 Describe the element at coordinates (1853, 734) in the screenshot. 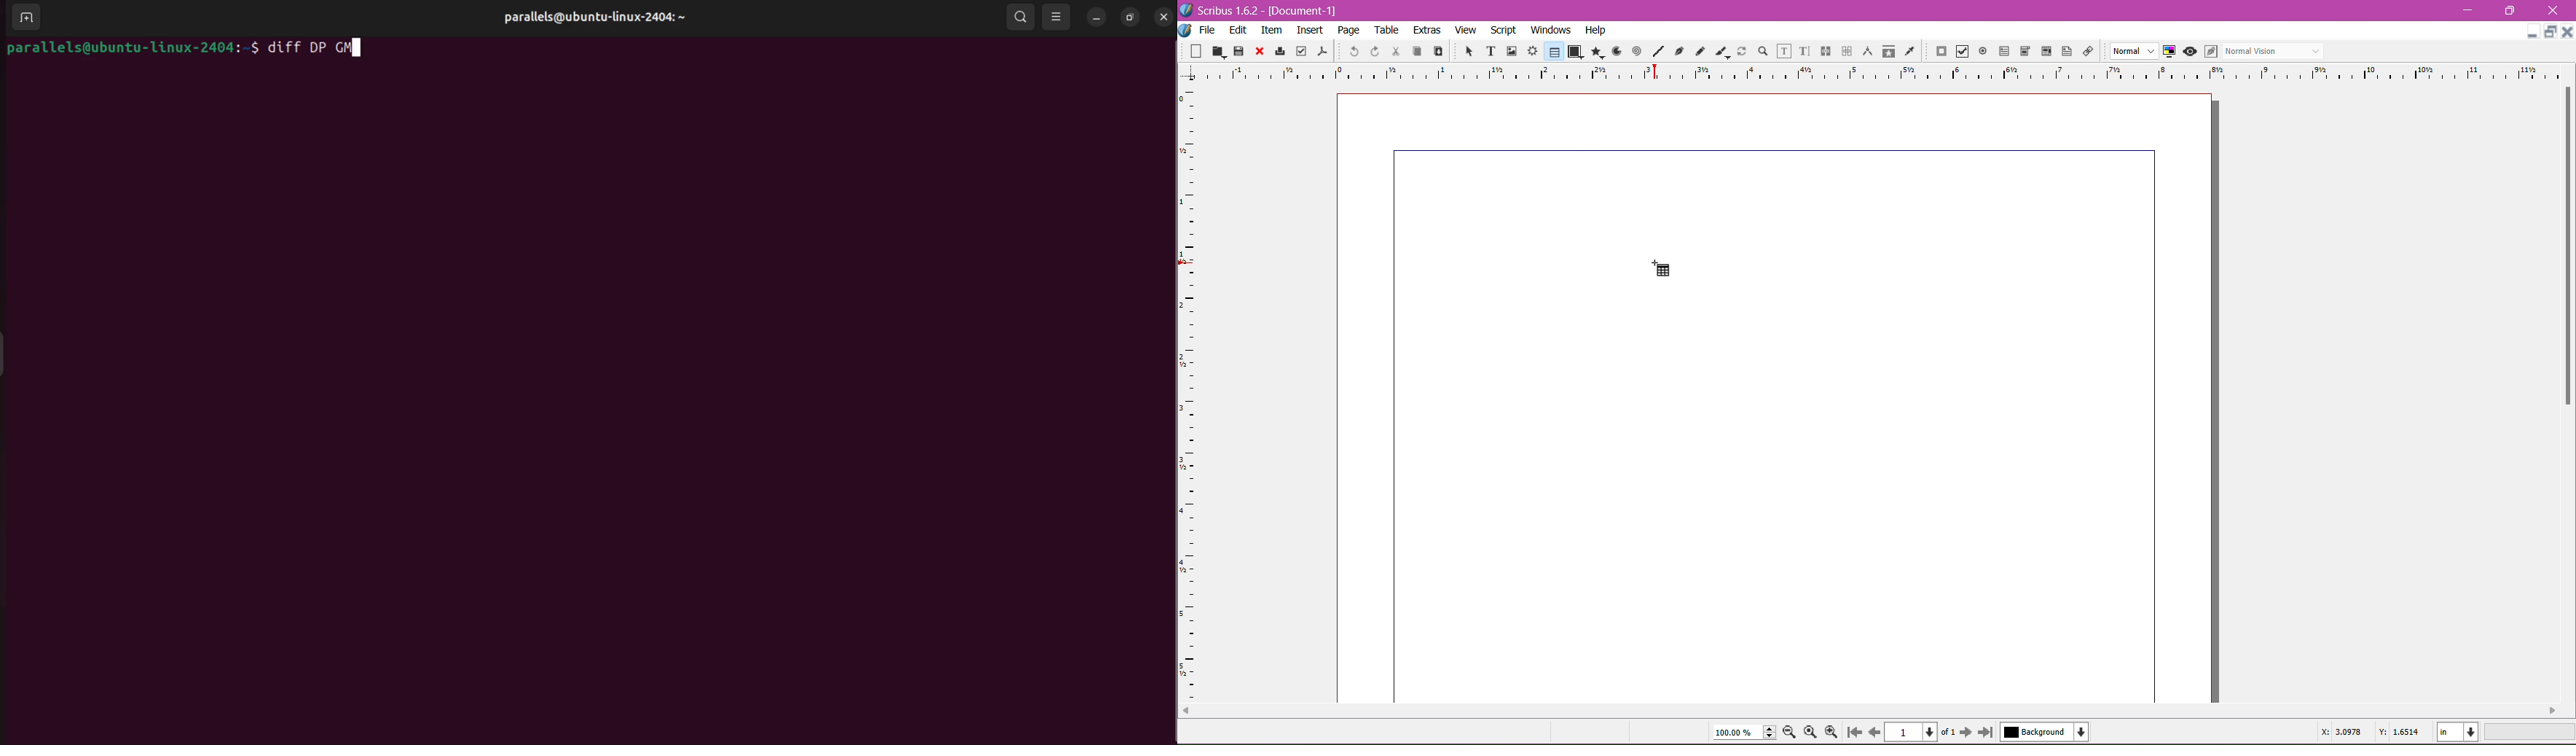

I see `First Page` at that location.